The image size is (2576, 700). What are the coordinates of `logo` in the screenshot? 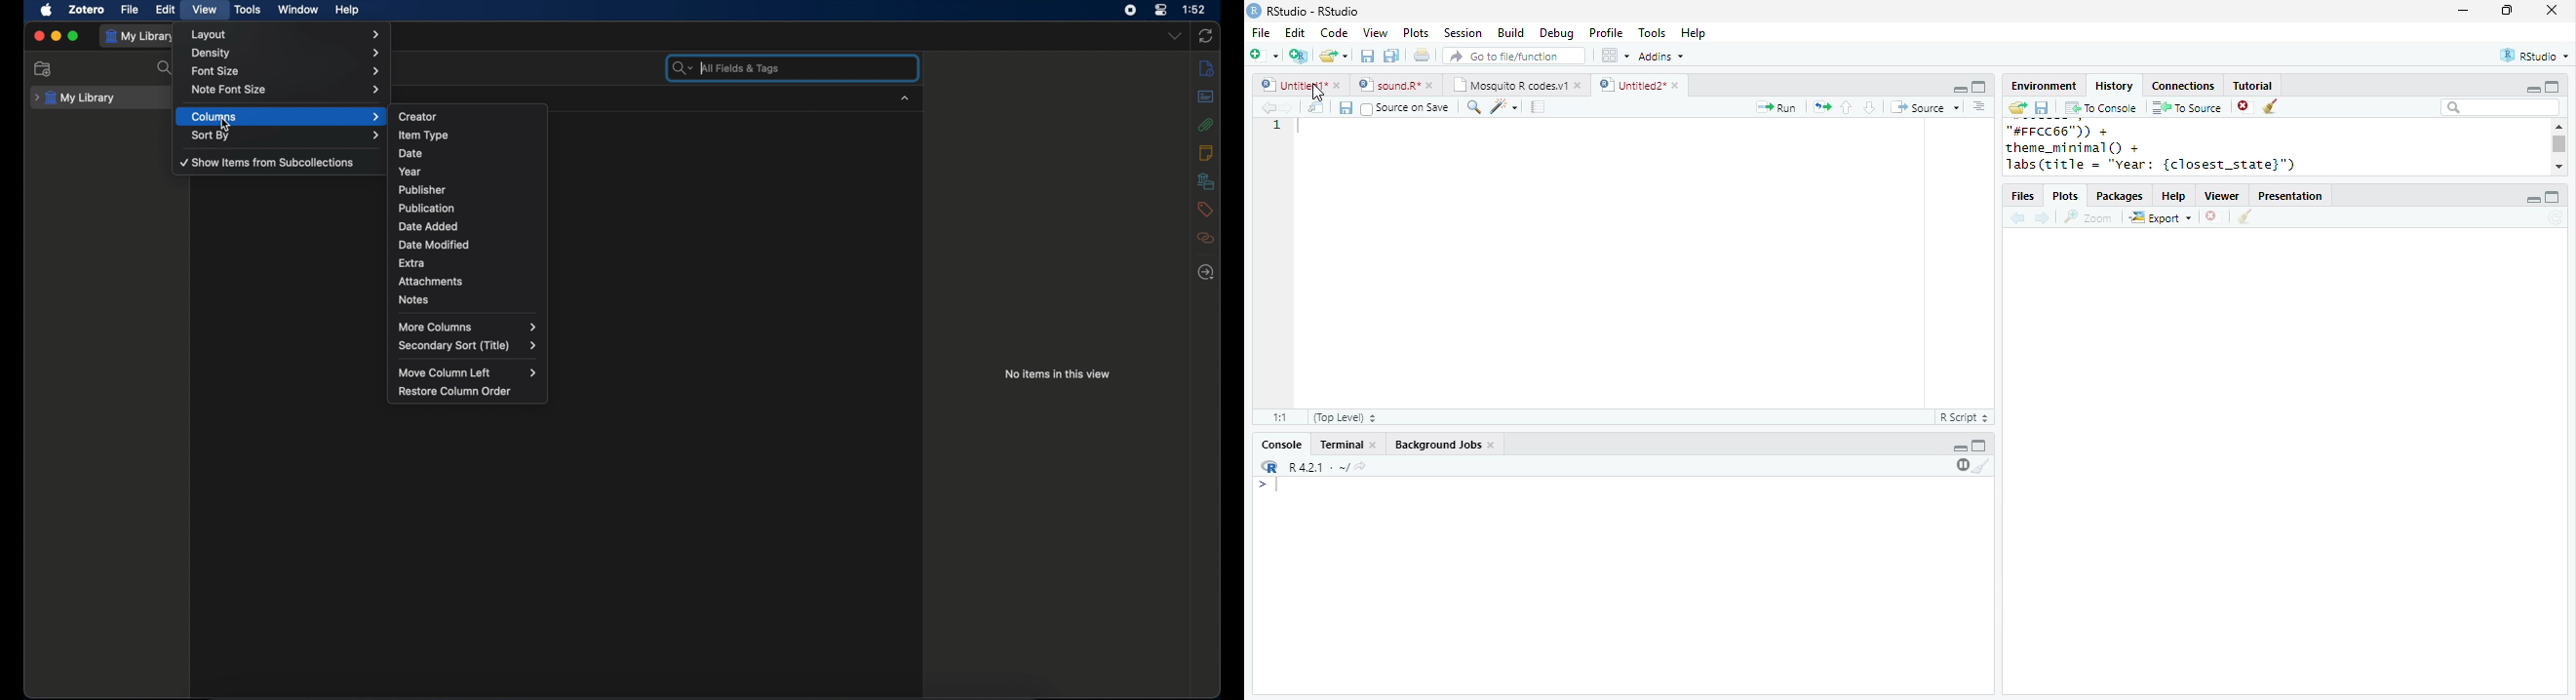 It's located at (1254, 10).